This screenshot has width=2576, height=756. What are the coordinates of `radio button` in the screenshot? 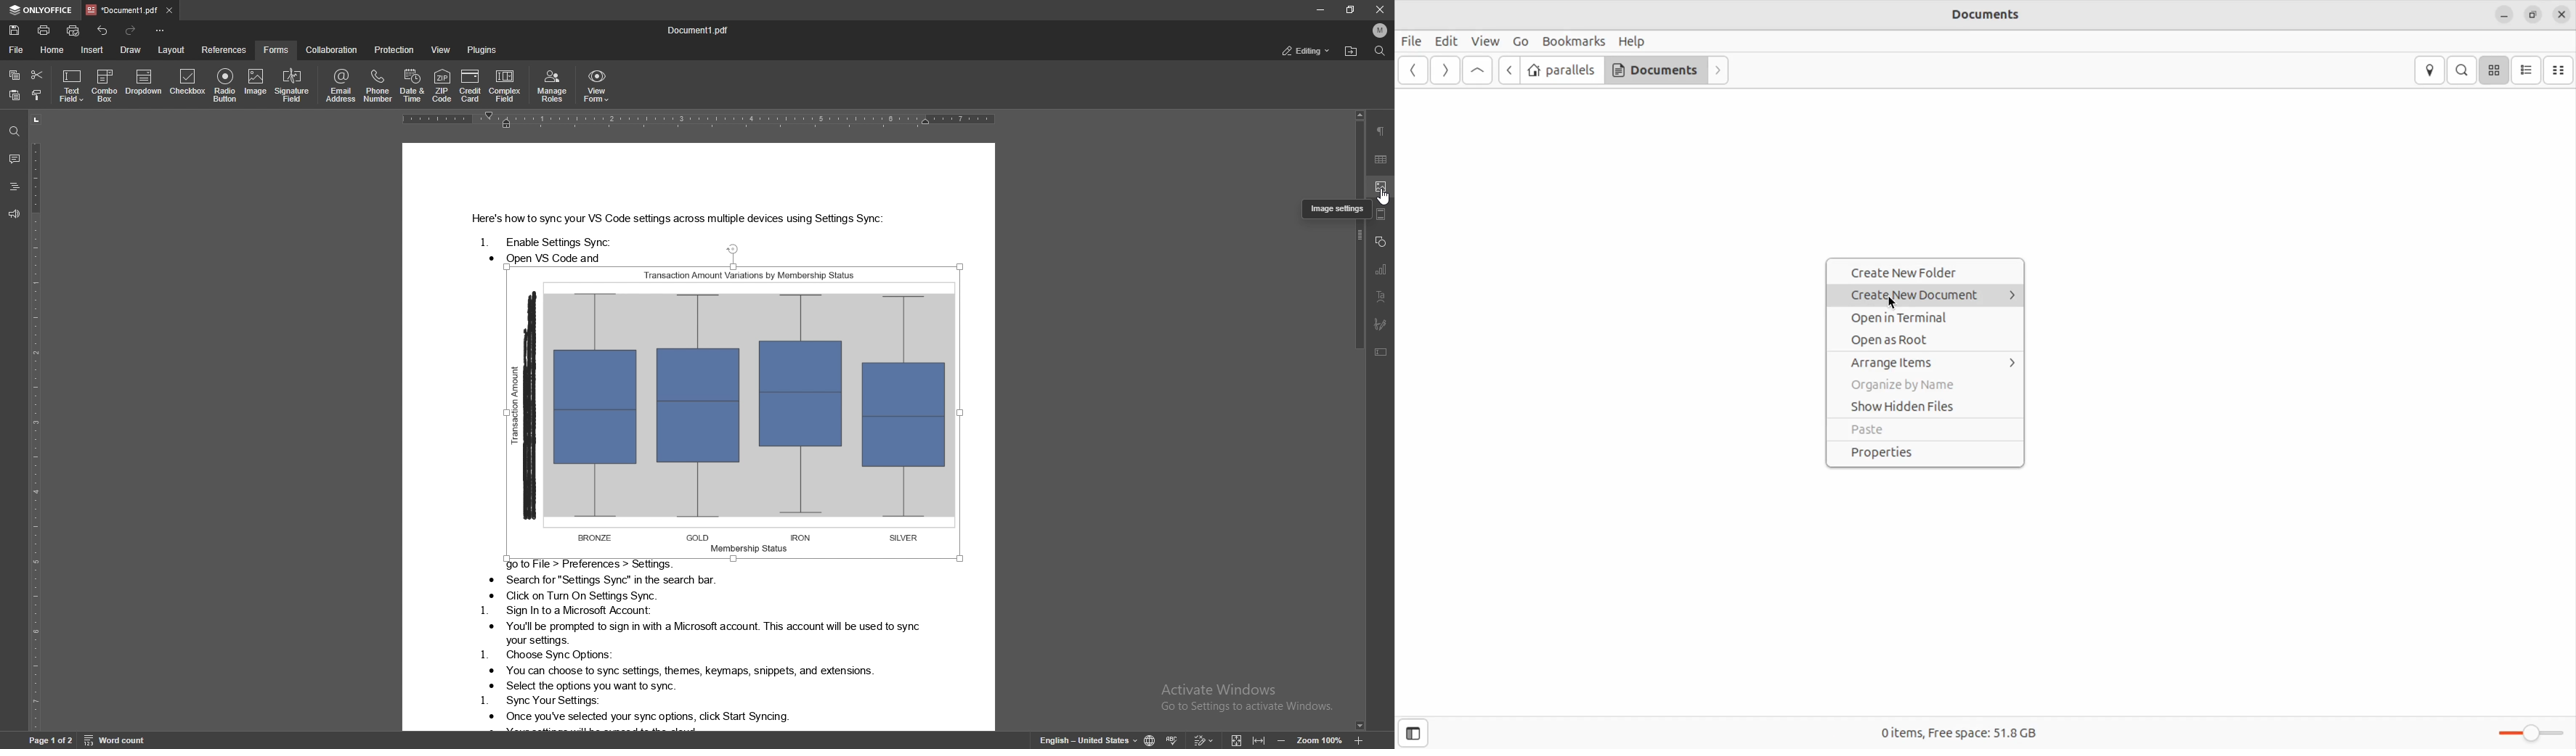 It's located at (225, 84).